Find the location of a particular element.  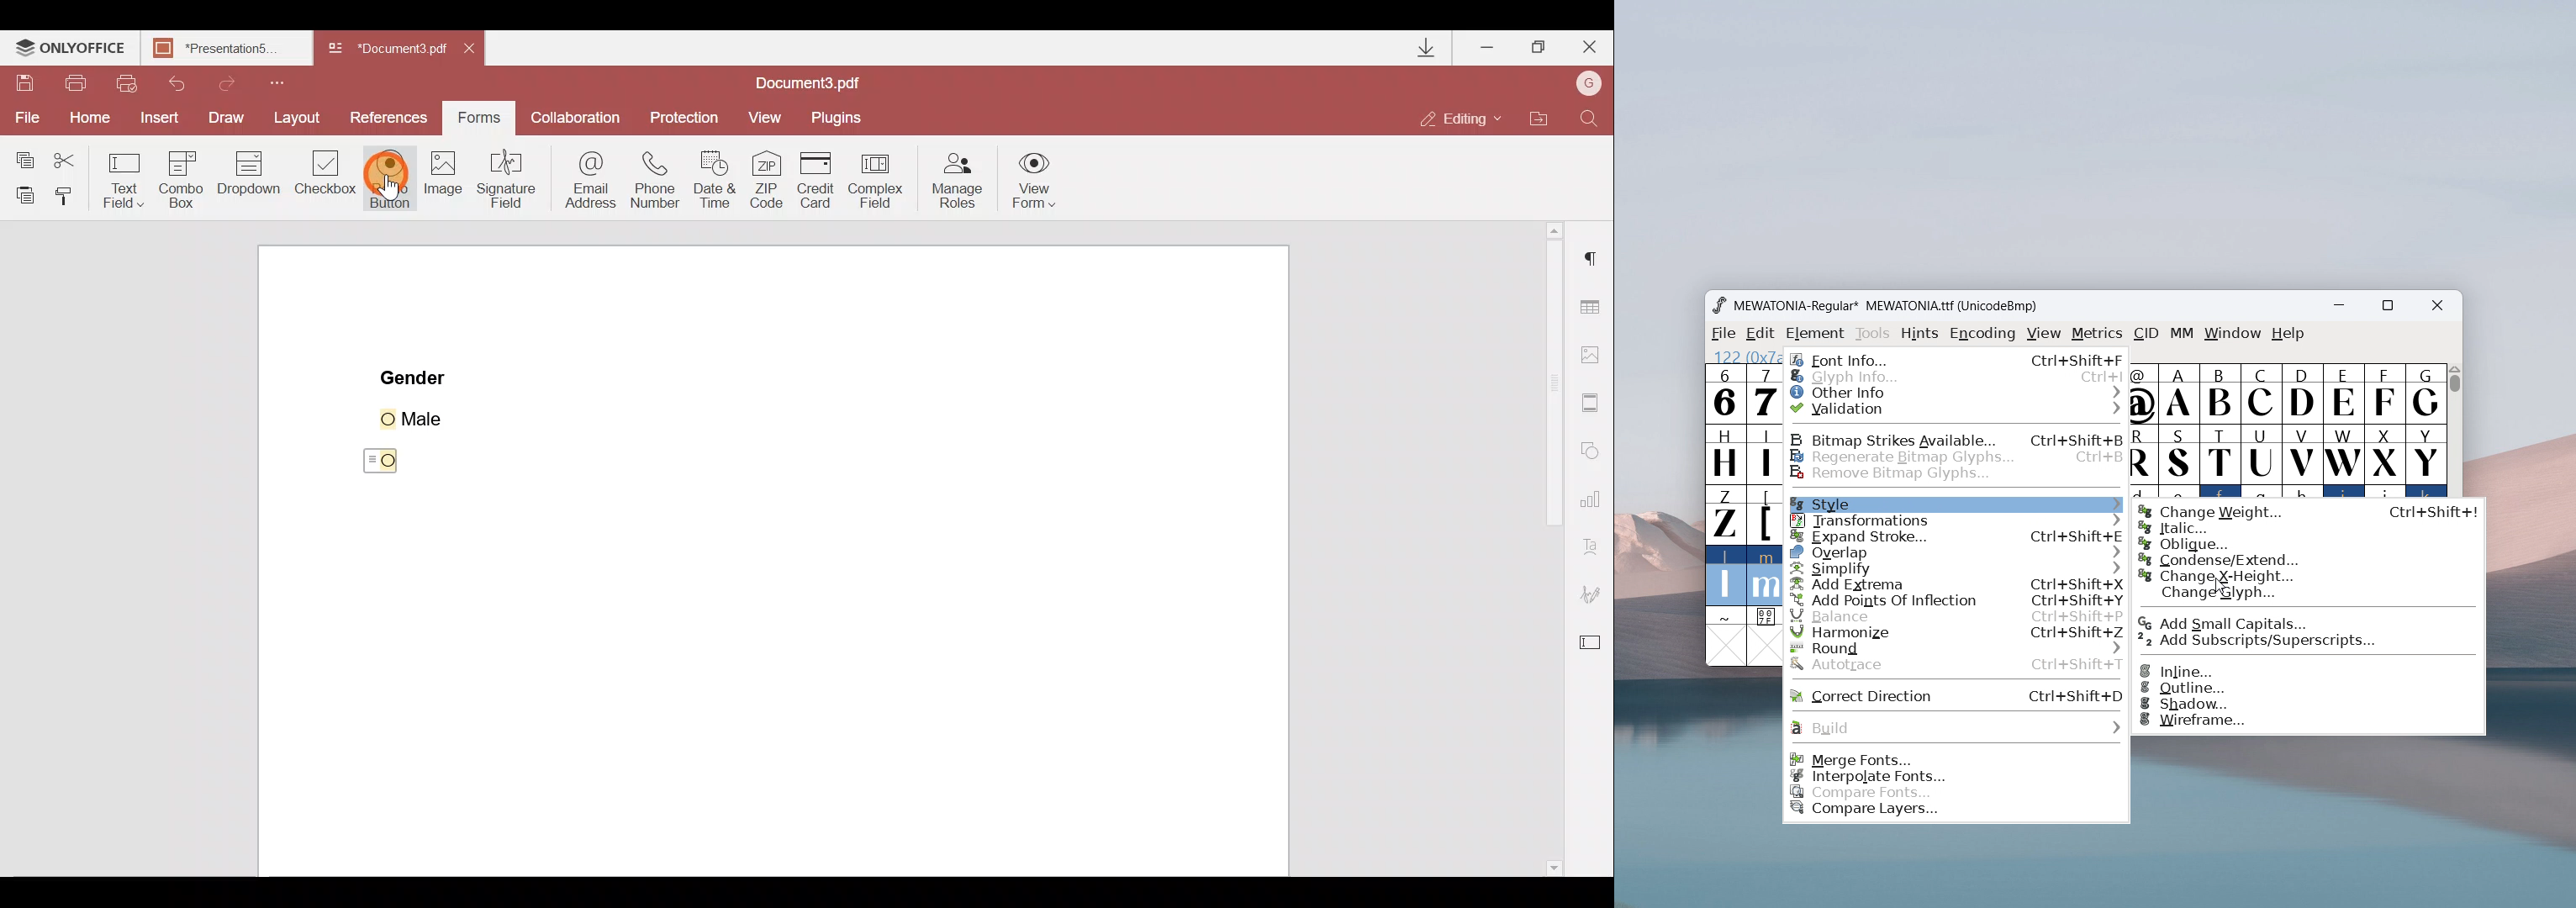

Checkbox is located at coordinates (327, 177).